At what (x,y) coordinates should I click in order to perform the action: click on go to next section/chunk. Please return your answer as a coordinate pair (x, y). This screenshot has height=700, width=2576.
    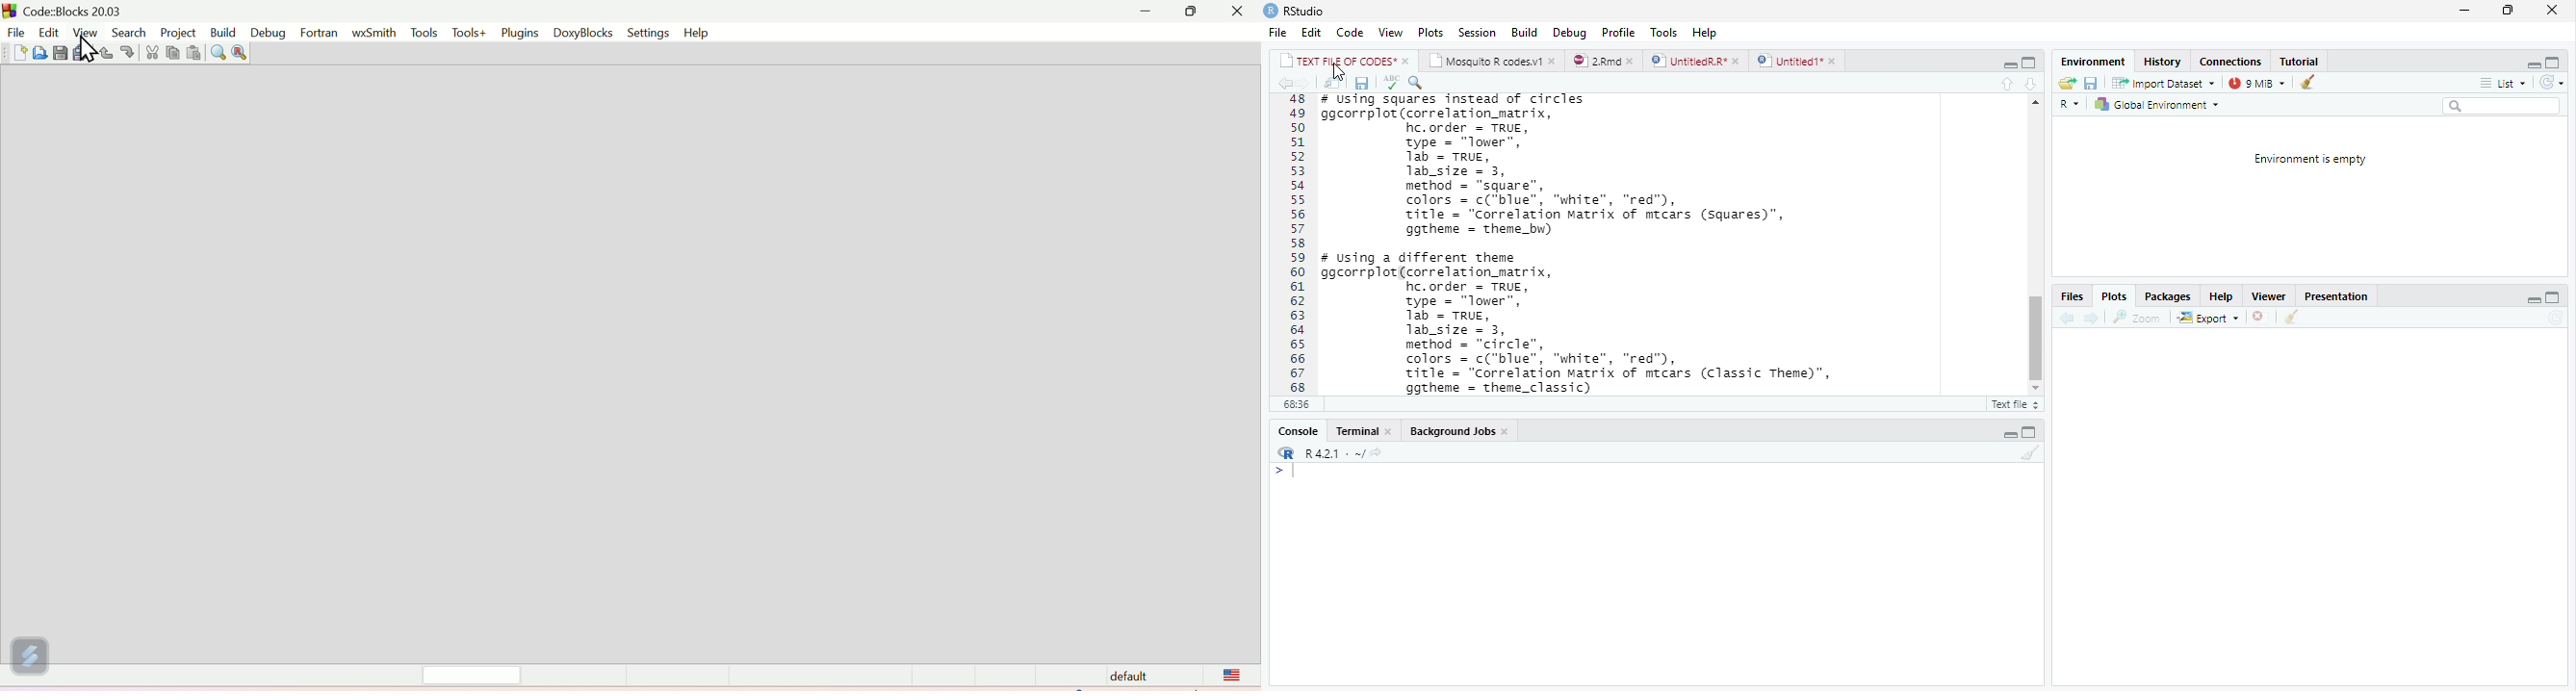
    Looking at the image, I should click on (2031, 85).